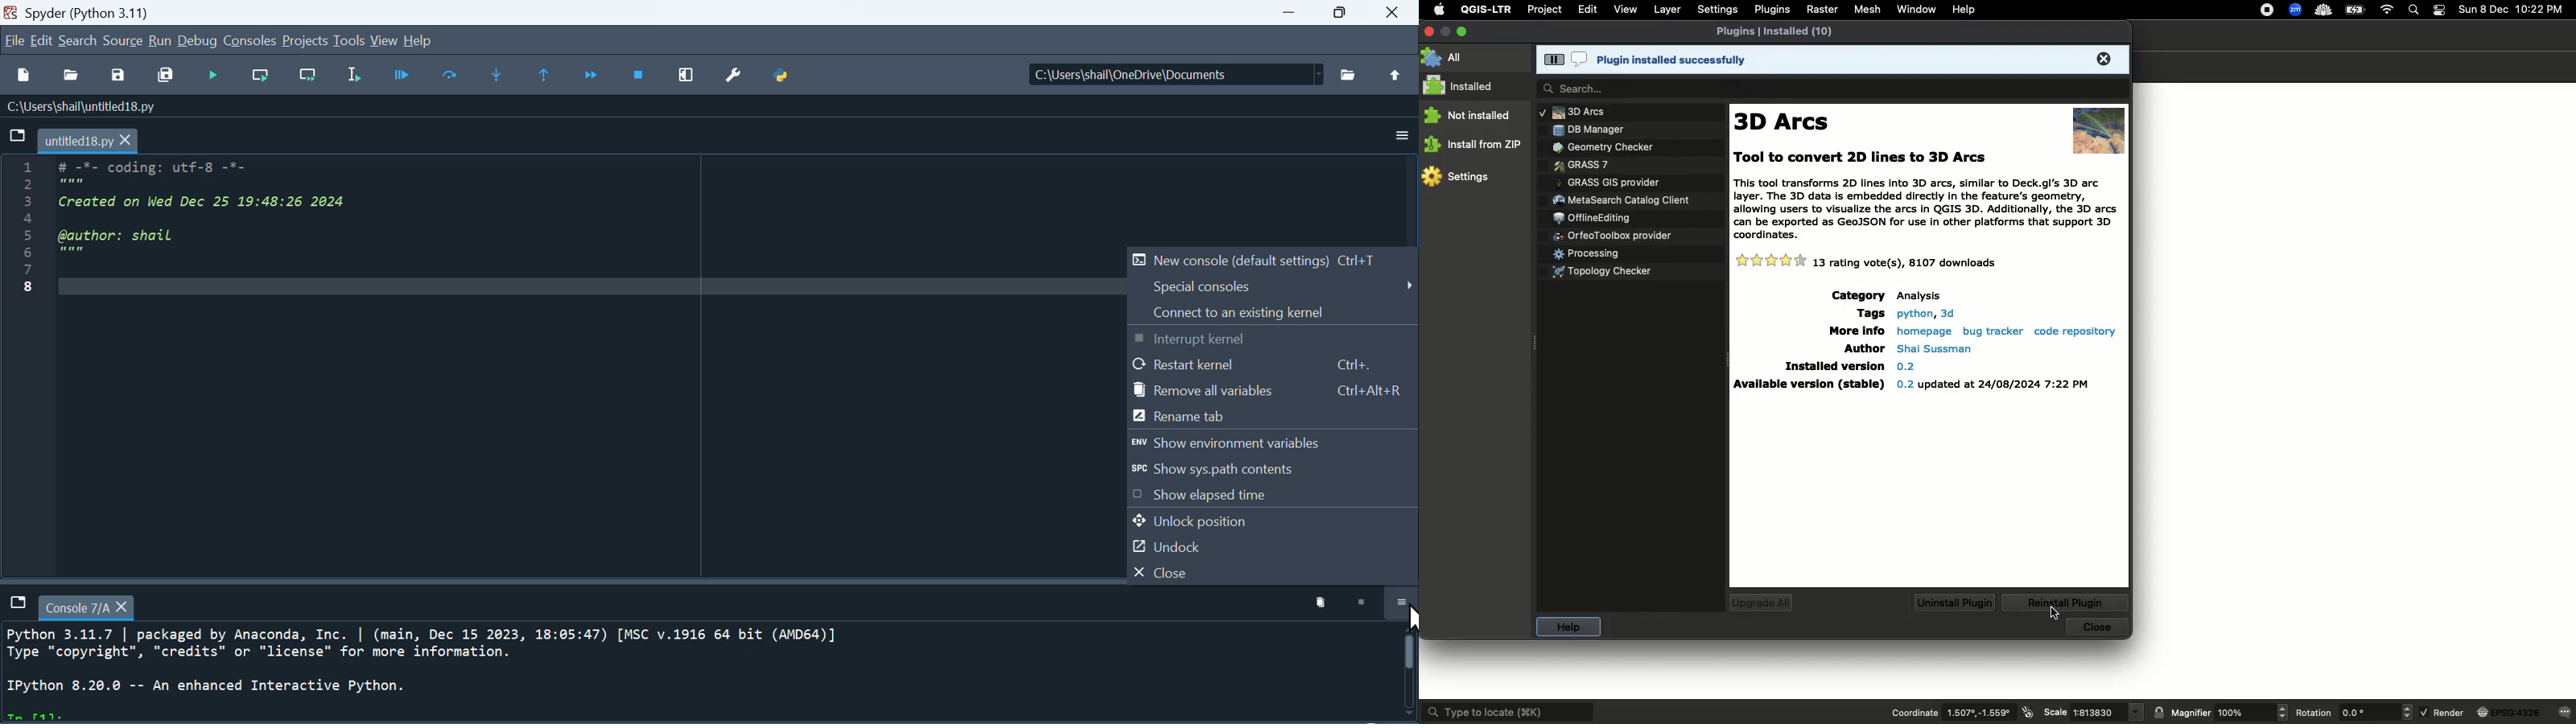  I want to click on tab options, so click(16, 606).